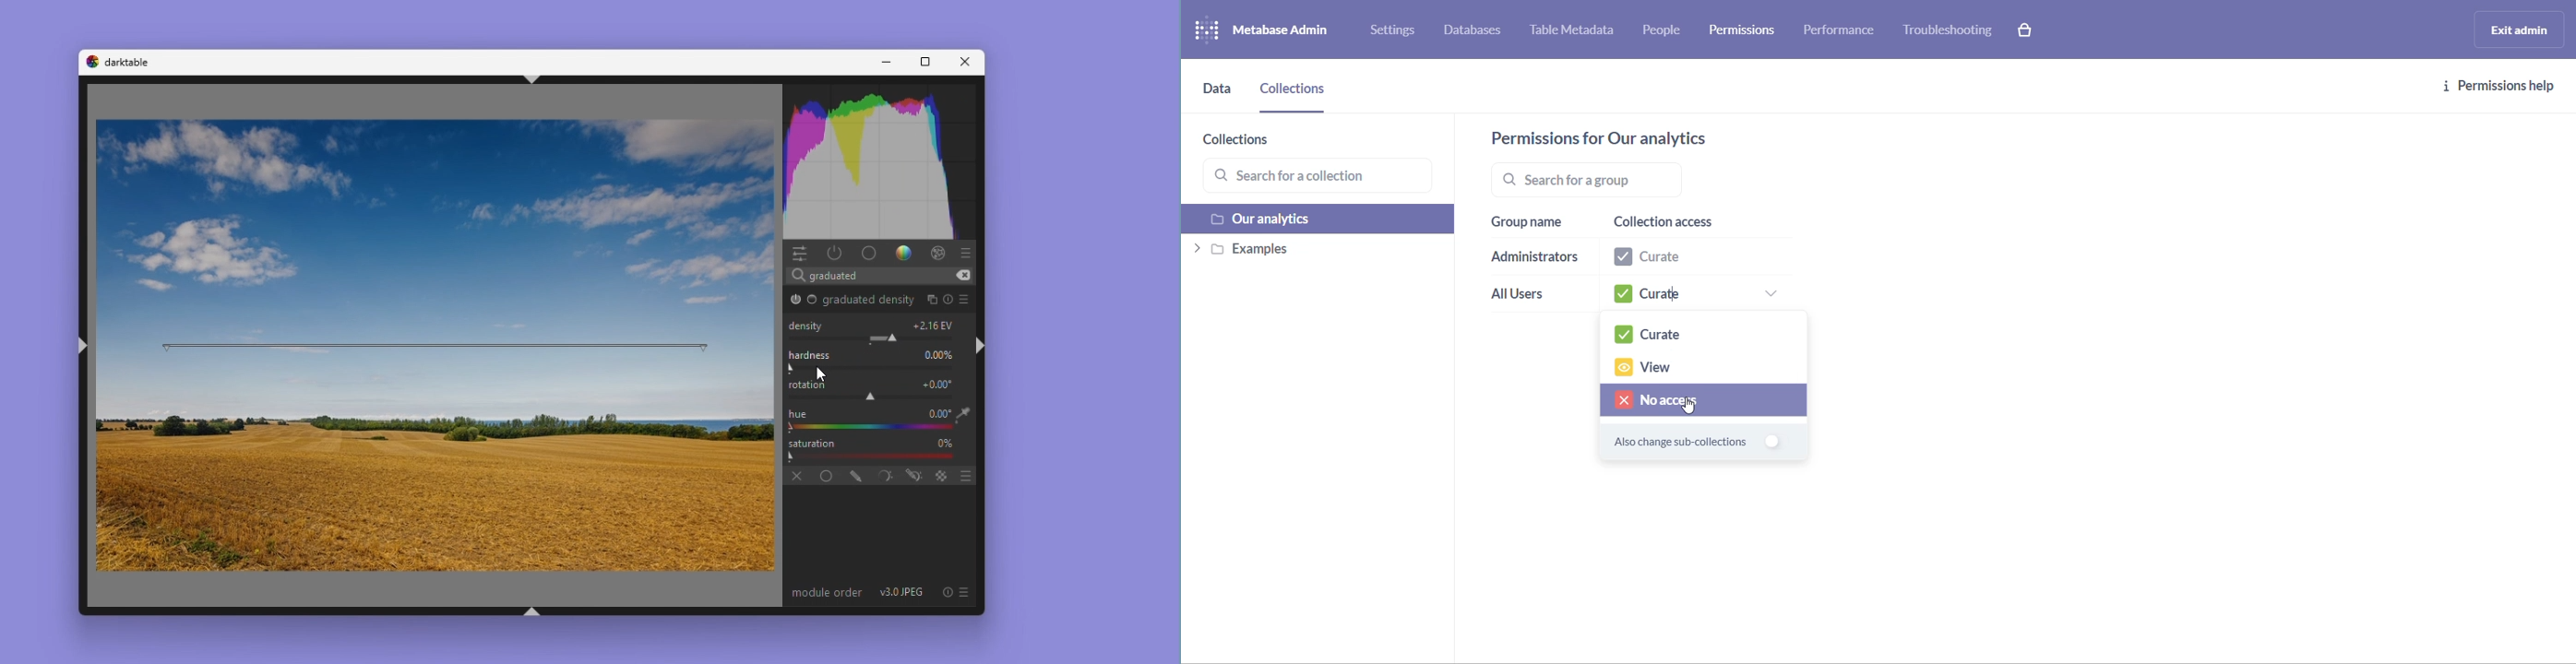  What do you see at coordinates (530, 79) in the screenshot?
I see `shift+ctrl+t` at bounding box center [530, 79].